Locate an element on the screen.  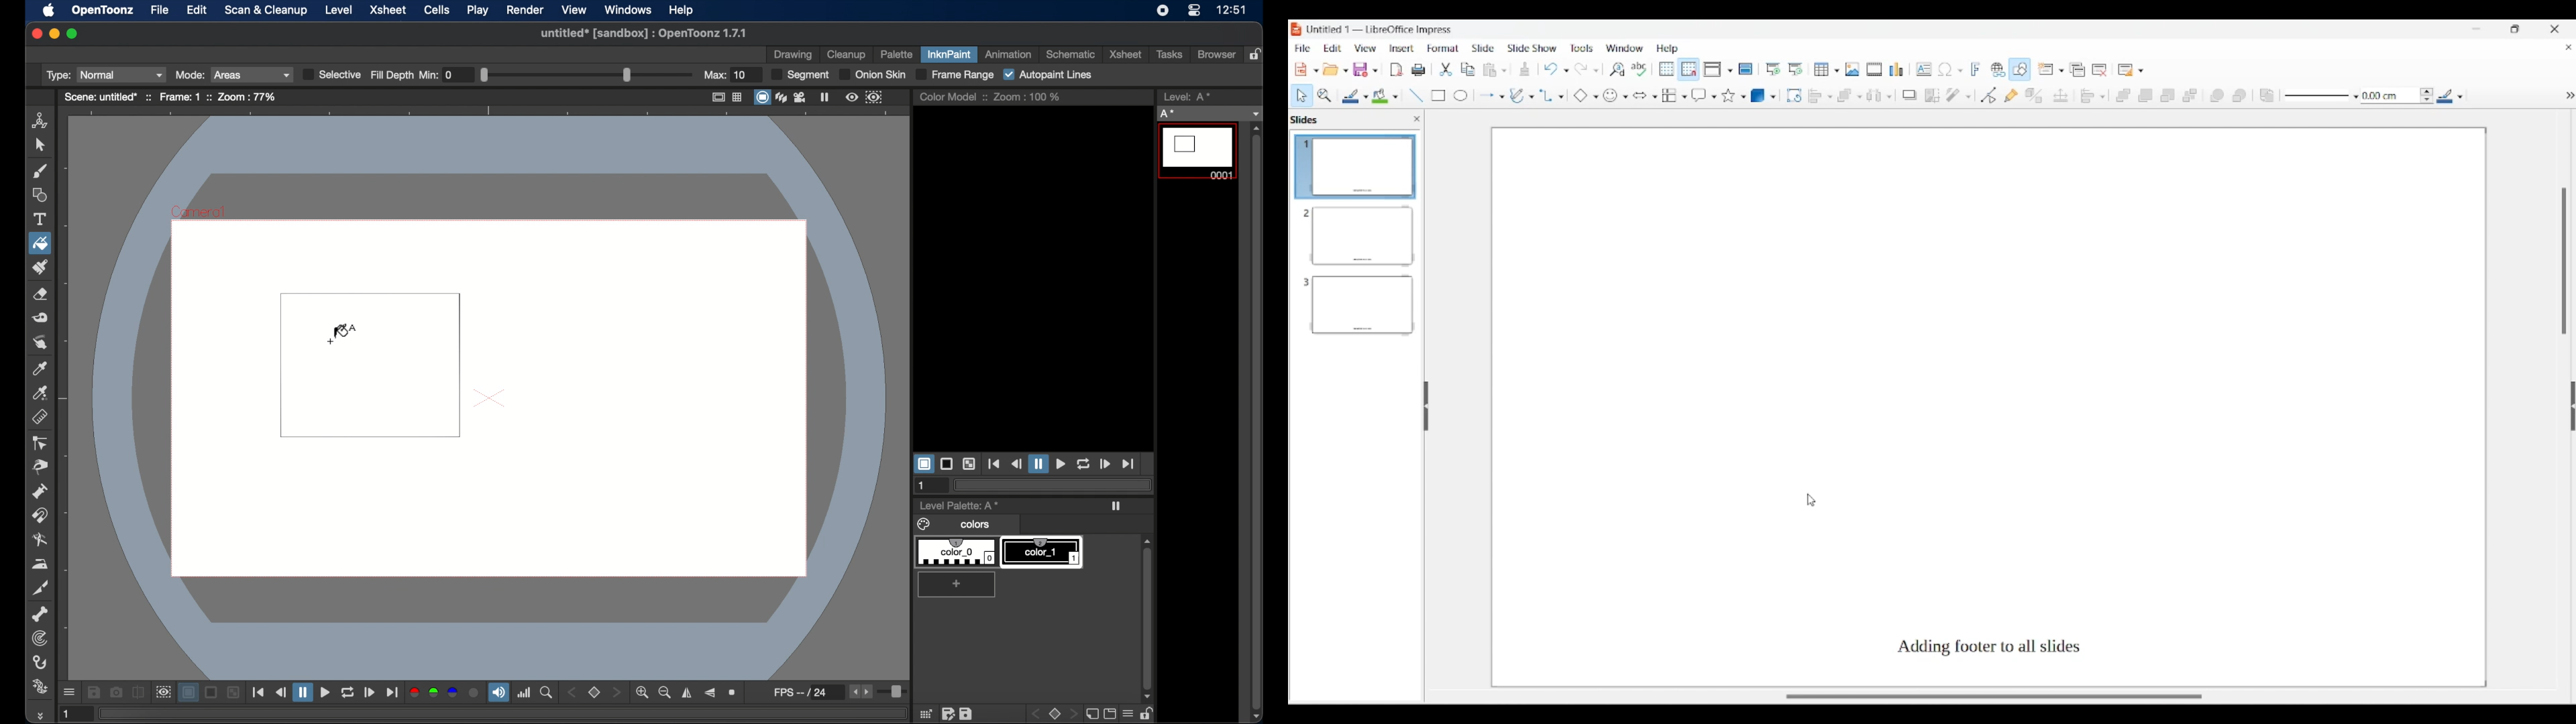
Redo options is located at coordinates (1587, 68).